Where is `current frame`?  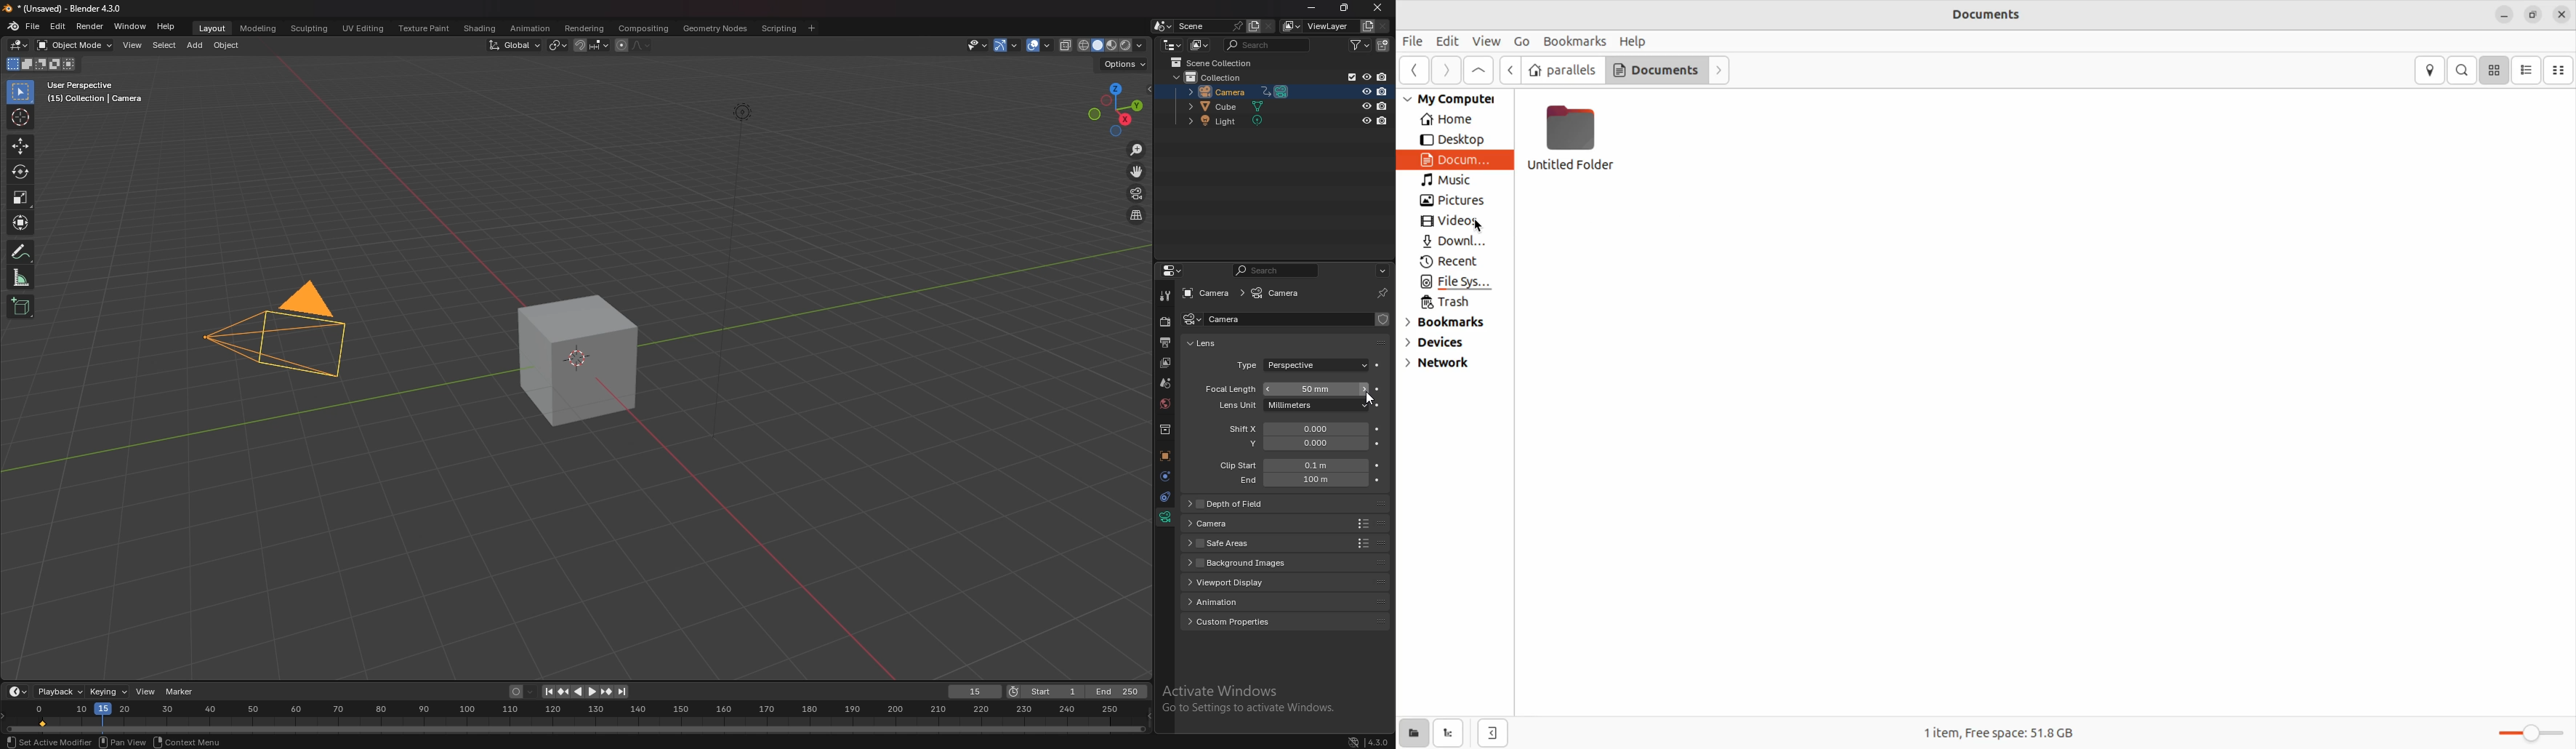
current frame is located at coordinates (975, 692).